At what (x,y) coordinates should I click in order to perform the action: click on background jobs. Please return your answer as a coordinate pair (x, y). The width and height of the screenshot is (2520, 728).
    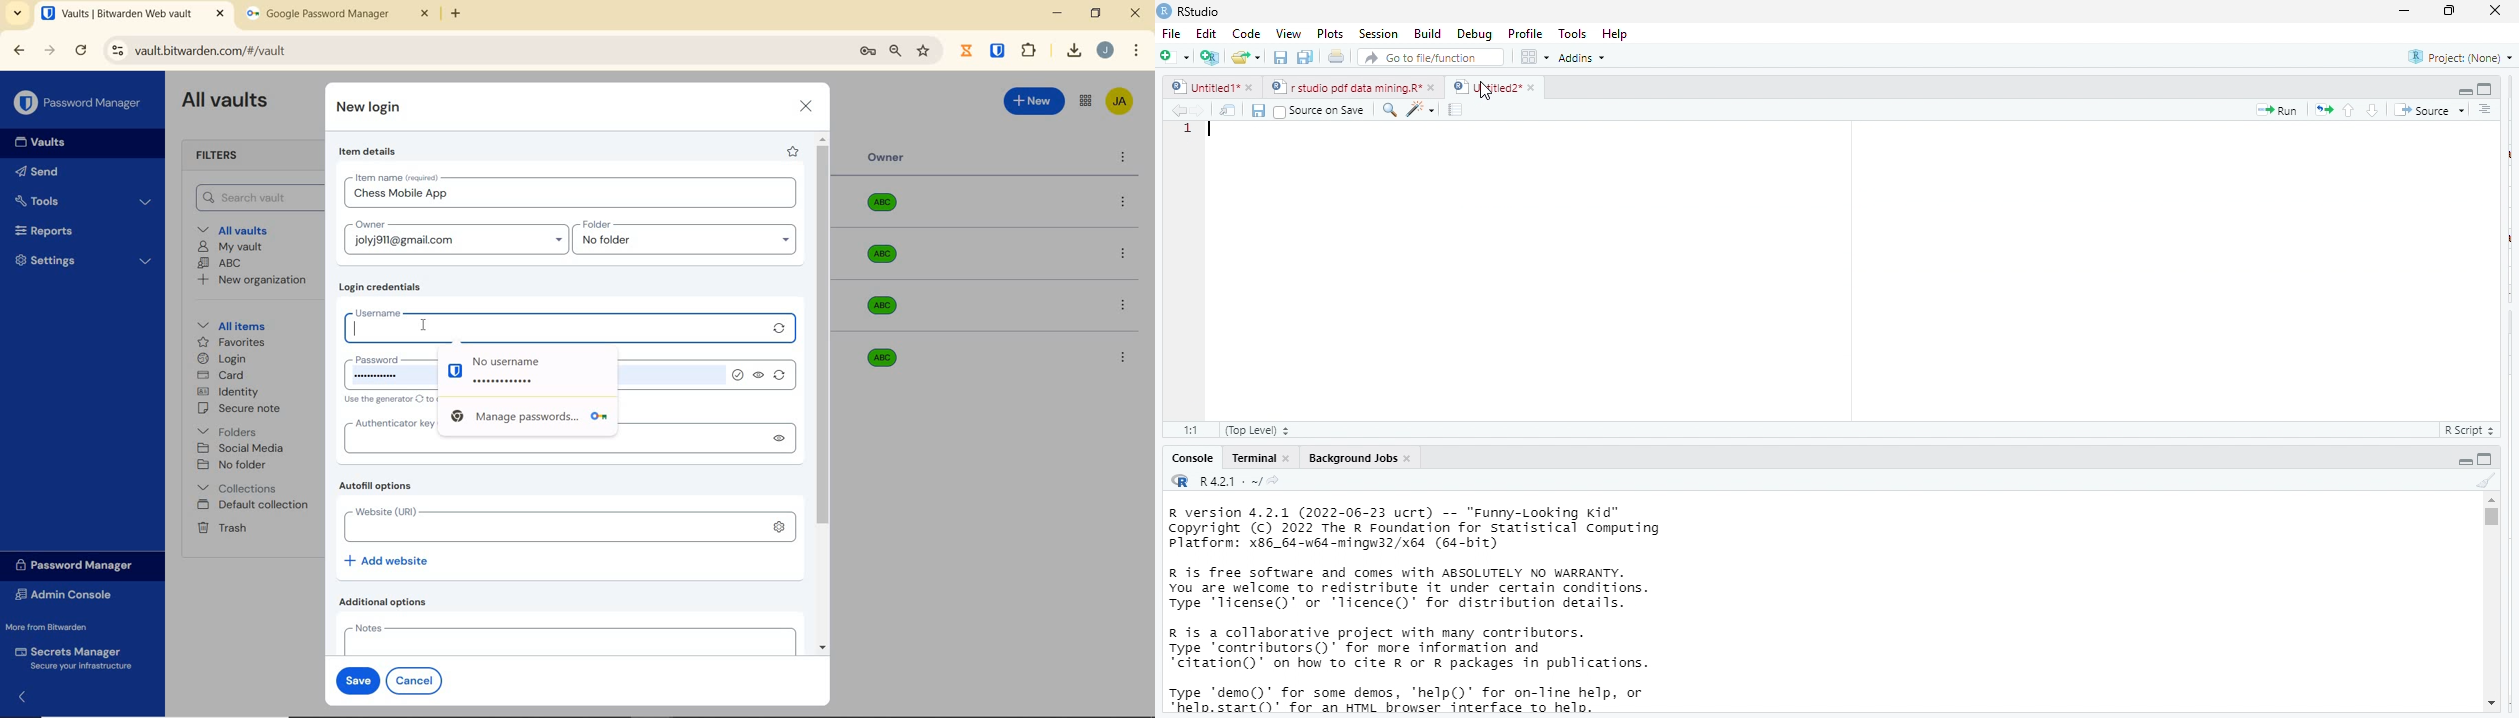
    Looking at the image, I should click on (1348, 458).